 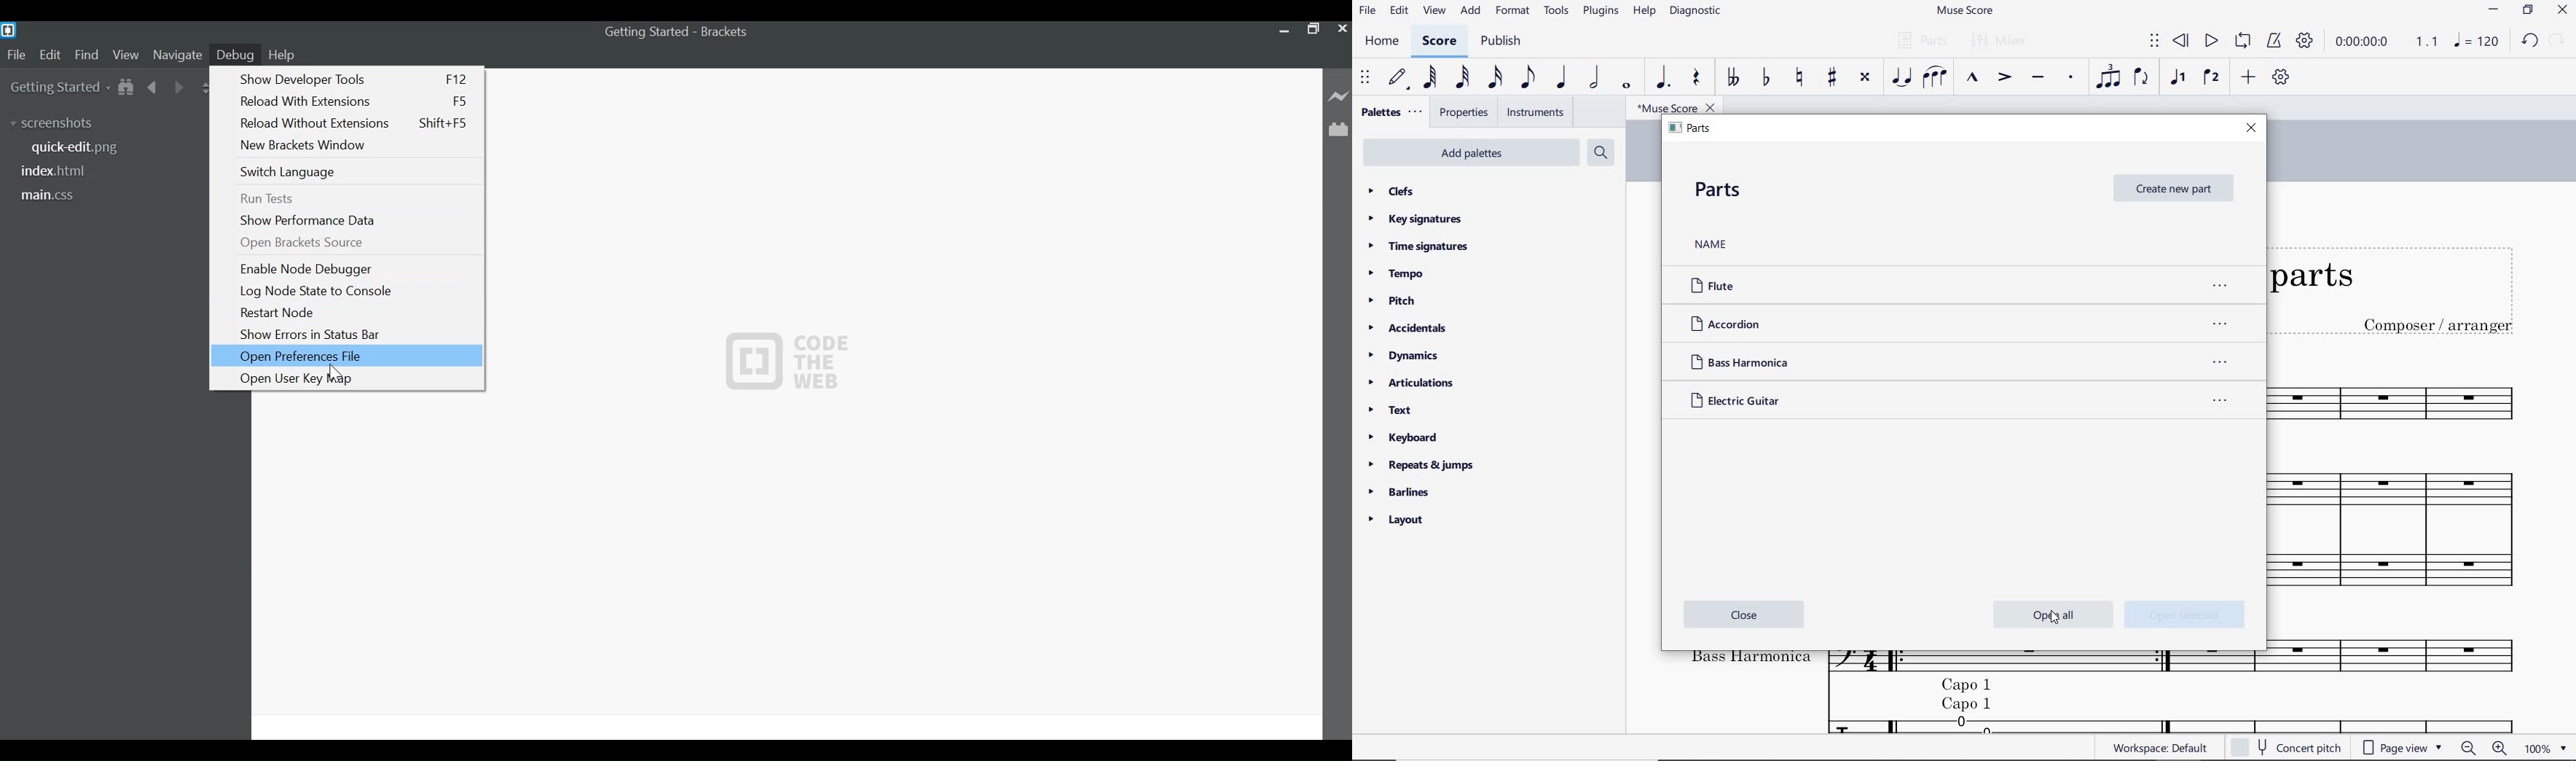 I want to click on instruments, so click(x=1534, y=112).